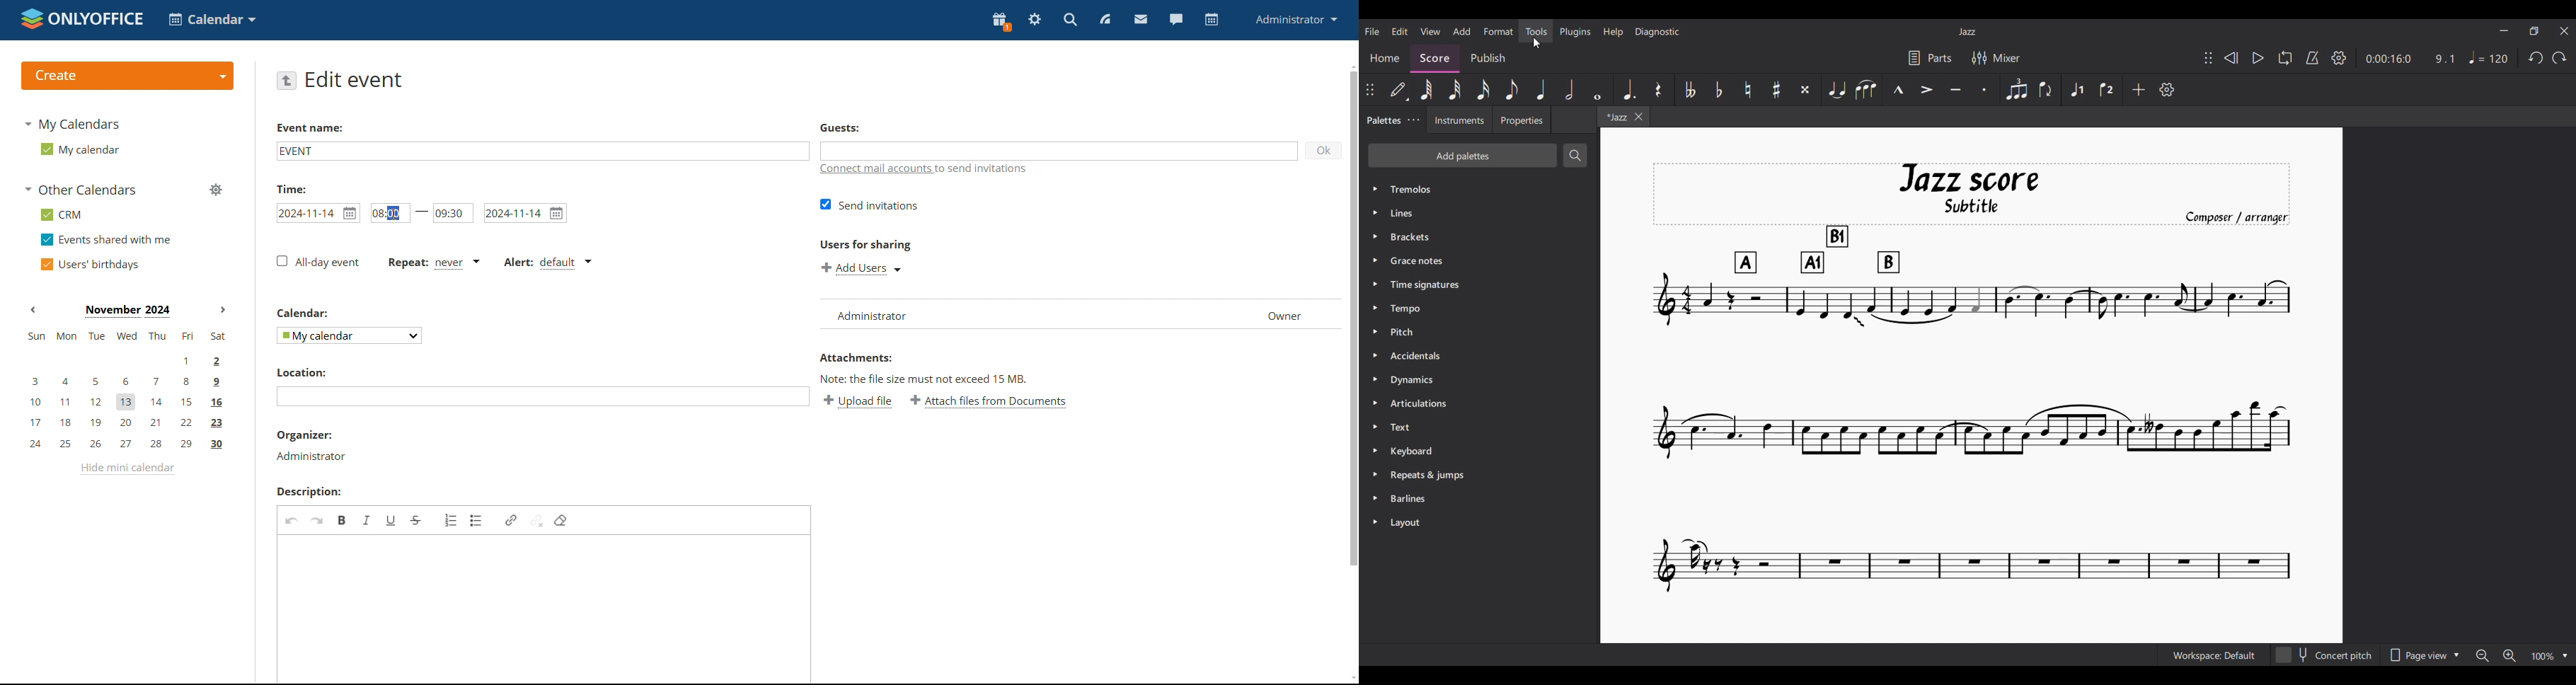  Describe the element at coordinates (1479, 212) in the screenshot. I see `Lines` at that location.